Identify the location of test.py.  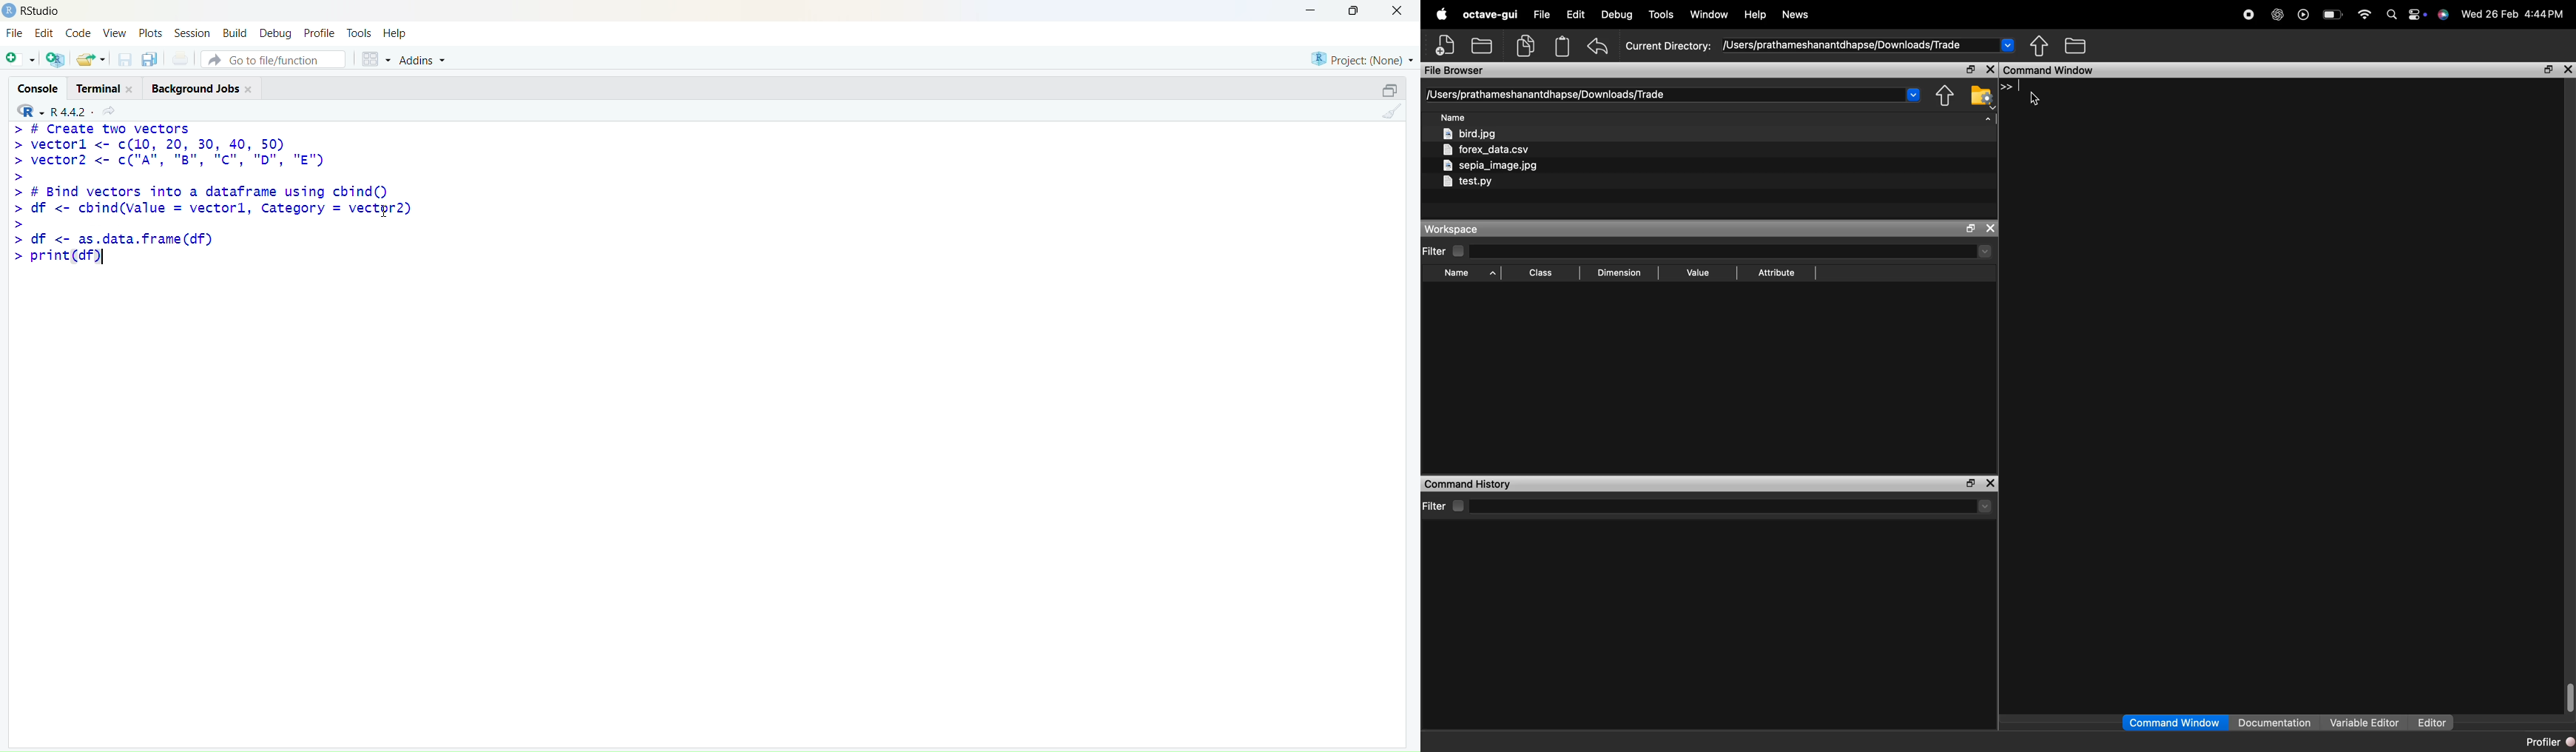
(1467, 182).